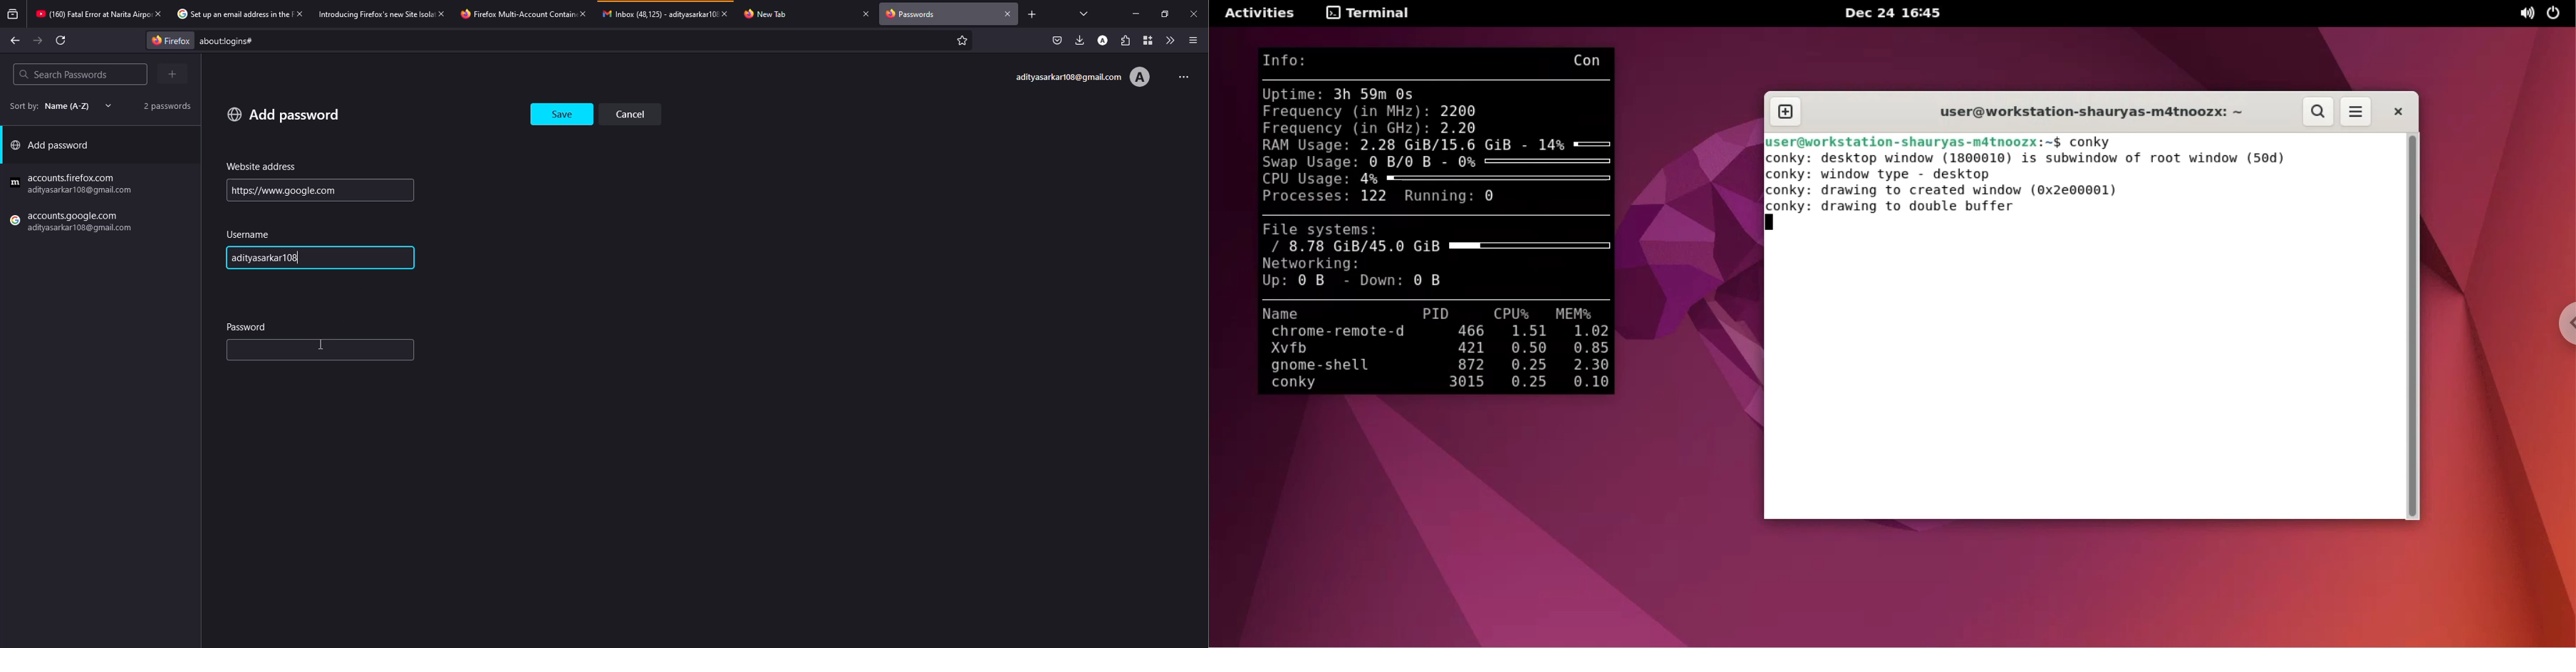 The width and height of the screenshot is (2576, 672). Describe the element at coordinates (284, 114) in the screenshot. I see `add` at that location.